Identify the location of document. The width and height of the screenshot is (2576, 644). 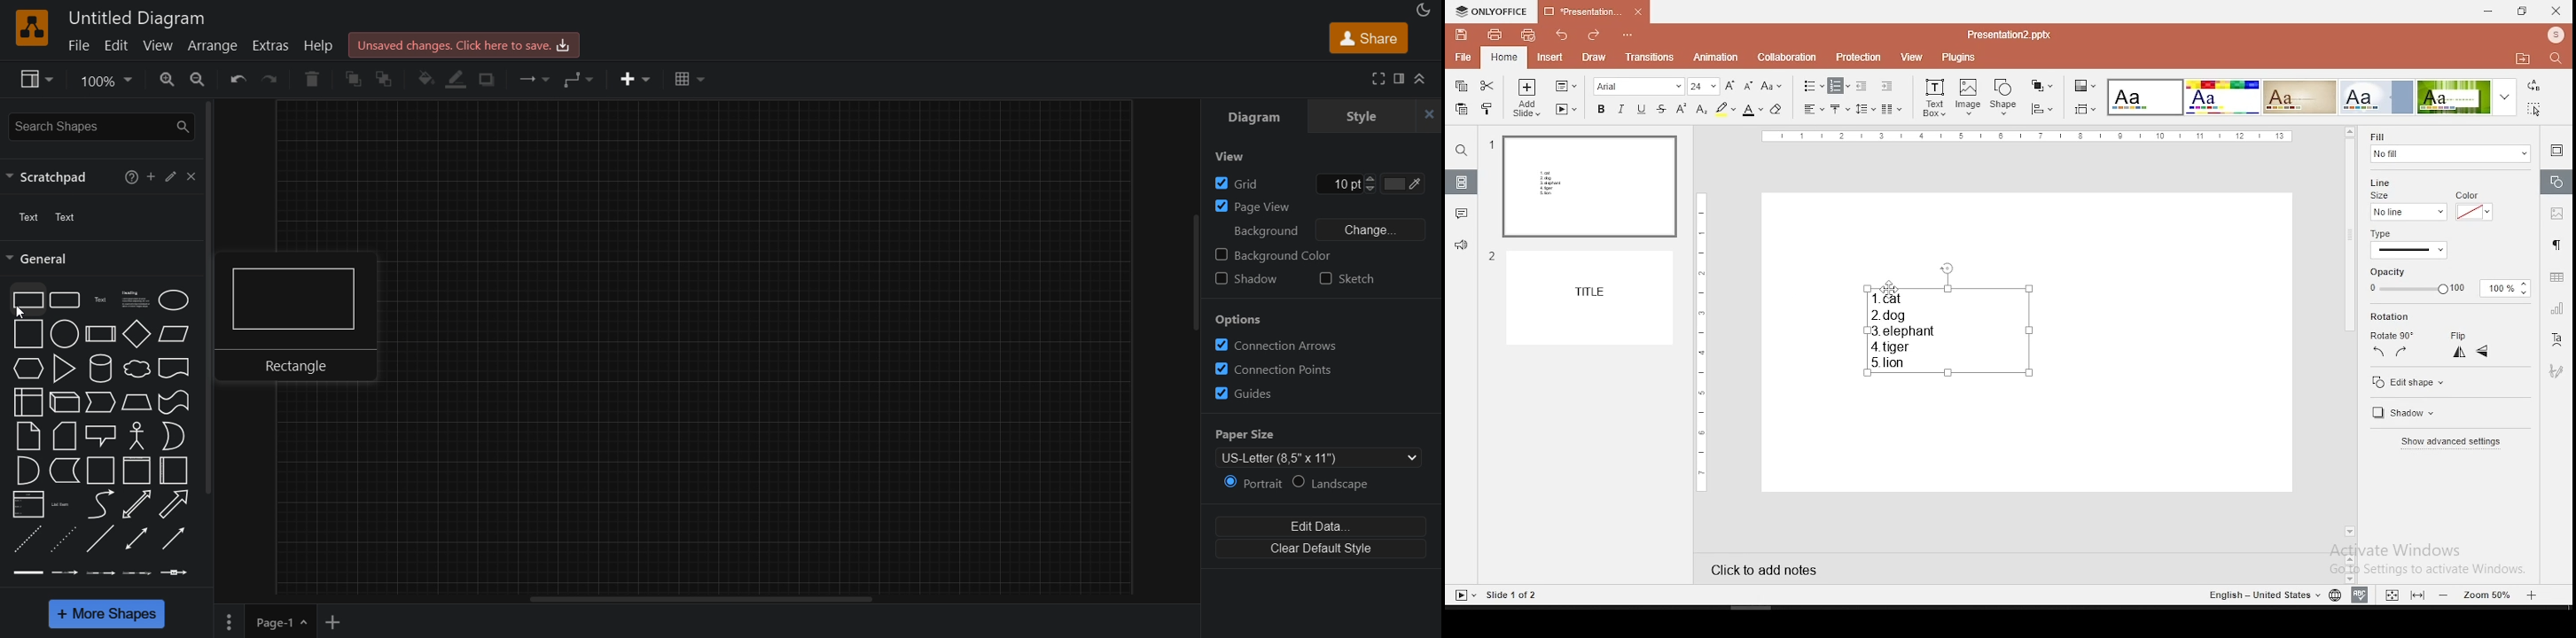
(175, 369).